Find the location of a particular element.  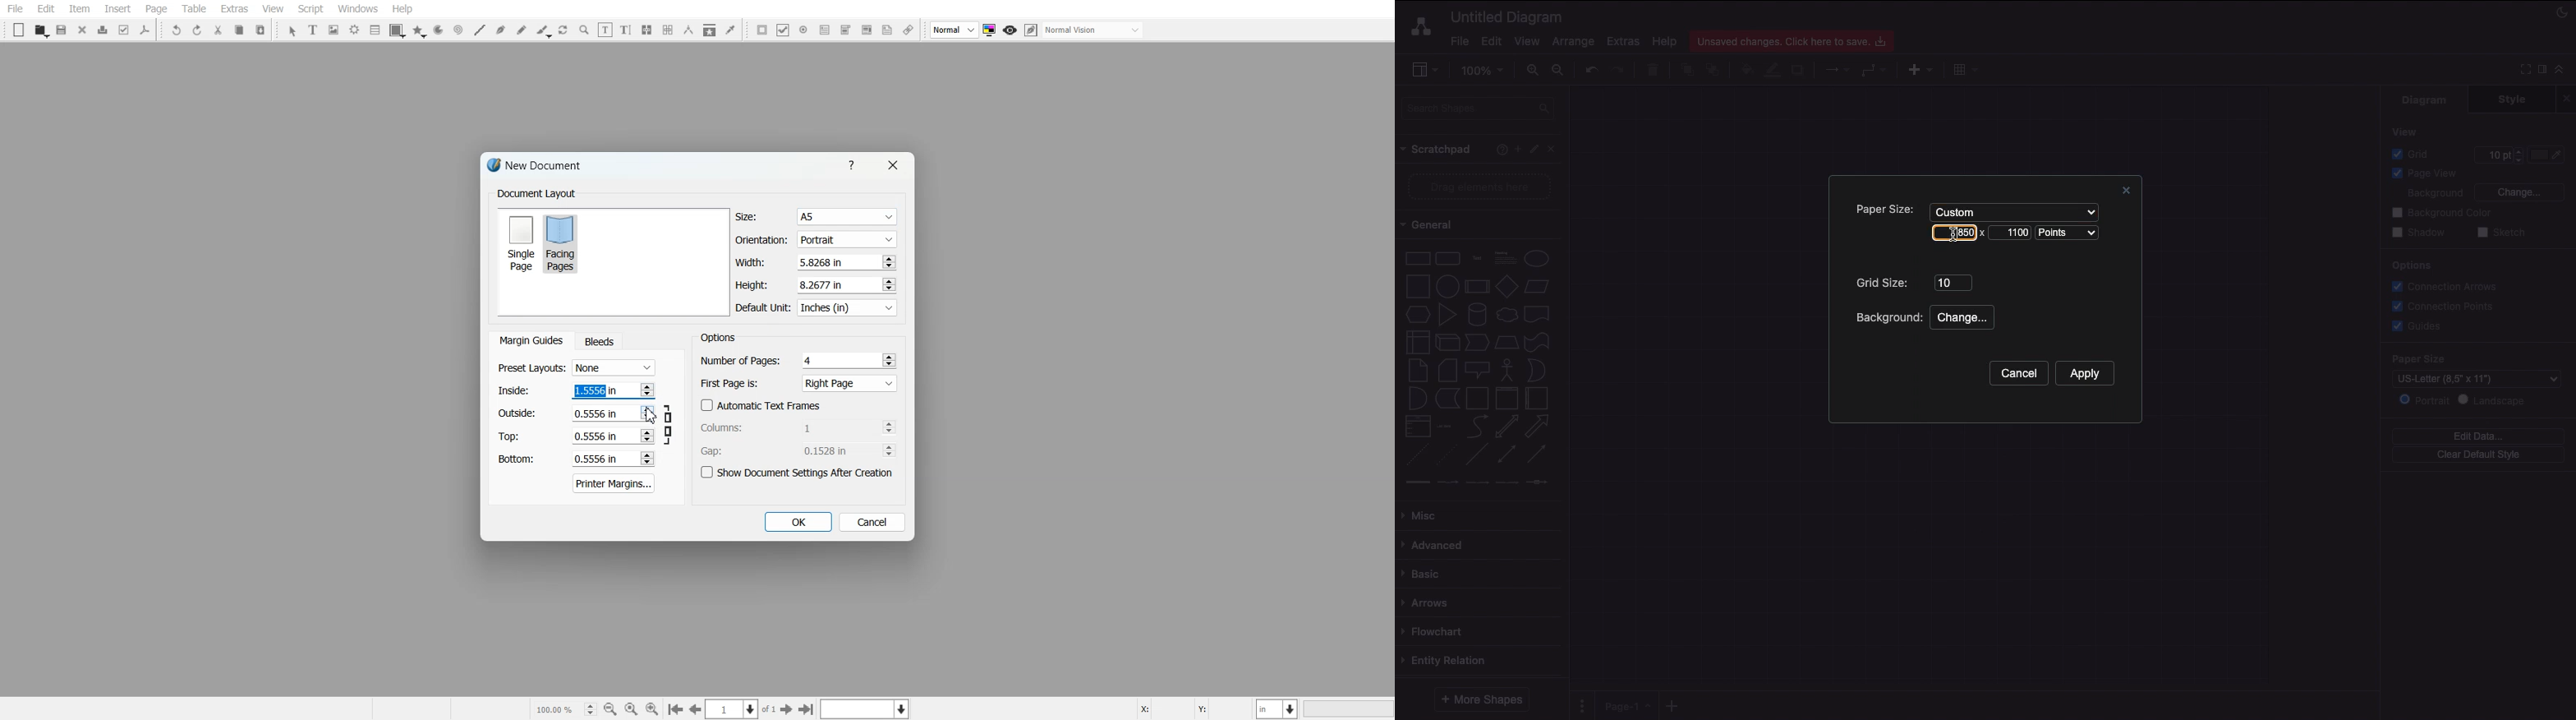

Extras is located at coordinates (1623, 40).